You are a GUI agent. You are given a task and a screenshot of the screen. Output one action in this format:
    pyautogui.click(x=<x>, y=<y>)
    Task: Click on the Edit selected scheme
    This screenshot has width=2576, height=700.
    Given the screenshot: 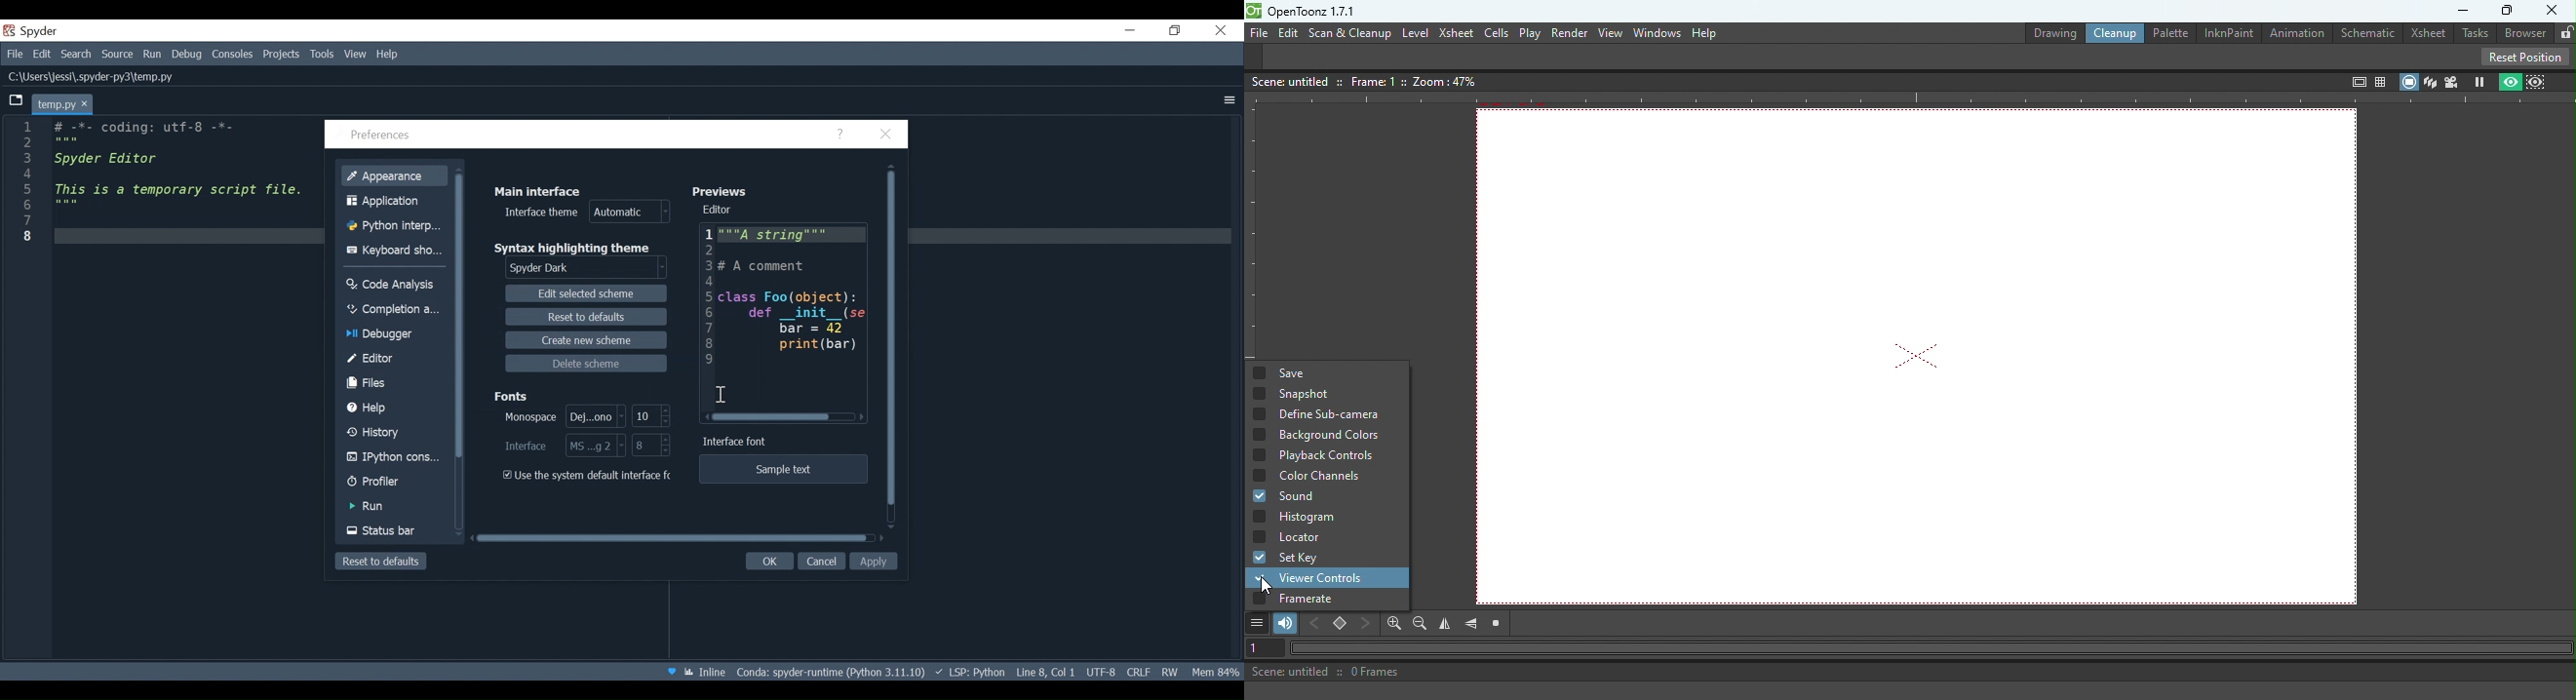 What is the action you would take?
    pyautogui.click(x=589, y=294)
    